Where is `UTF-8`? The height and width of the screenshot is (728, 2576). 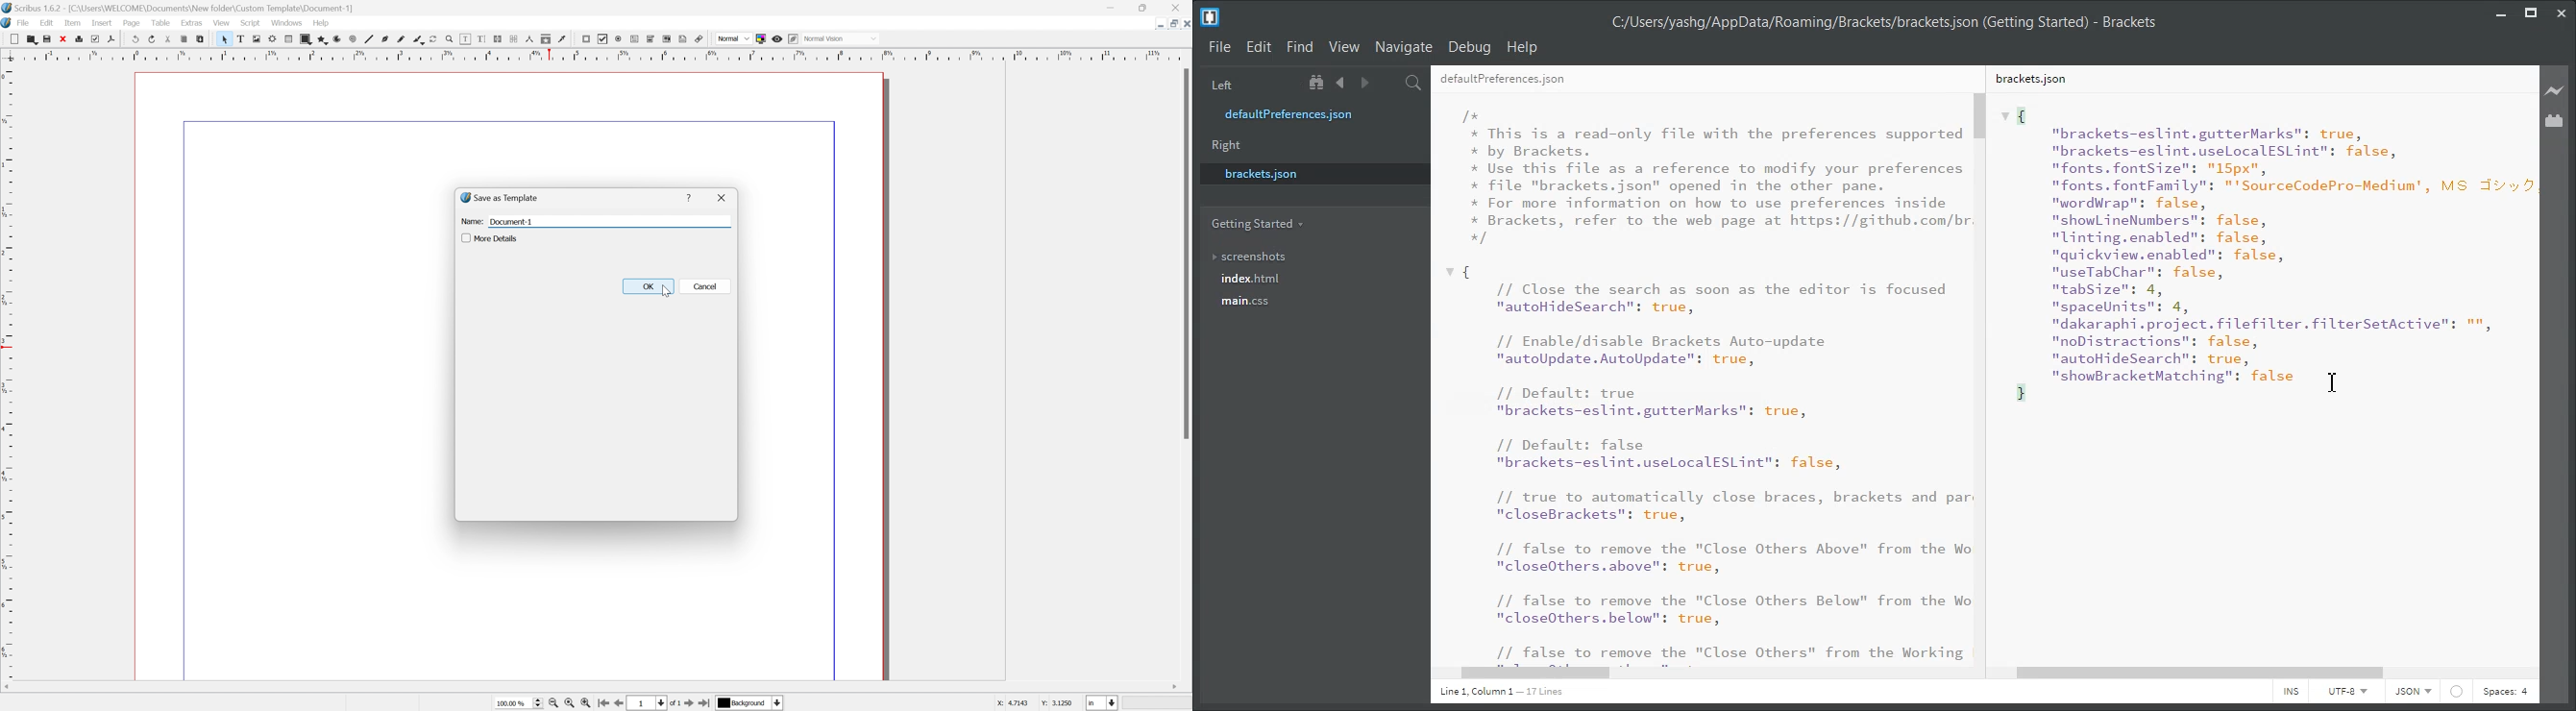 UTF-8 is located at coordinates (2346, 691).